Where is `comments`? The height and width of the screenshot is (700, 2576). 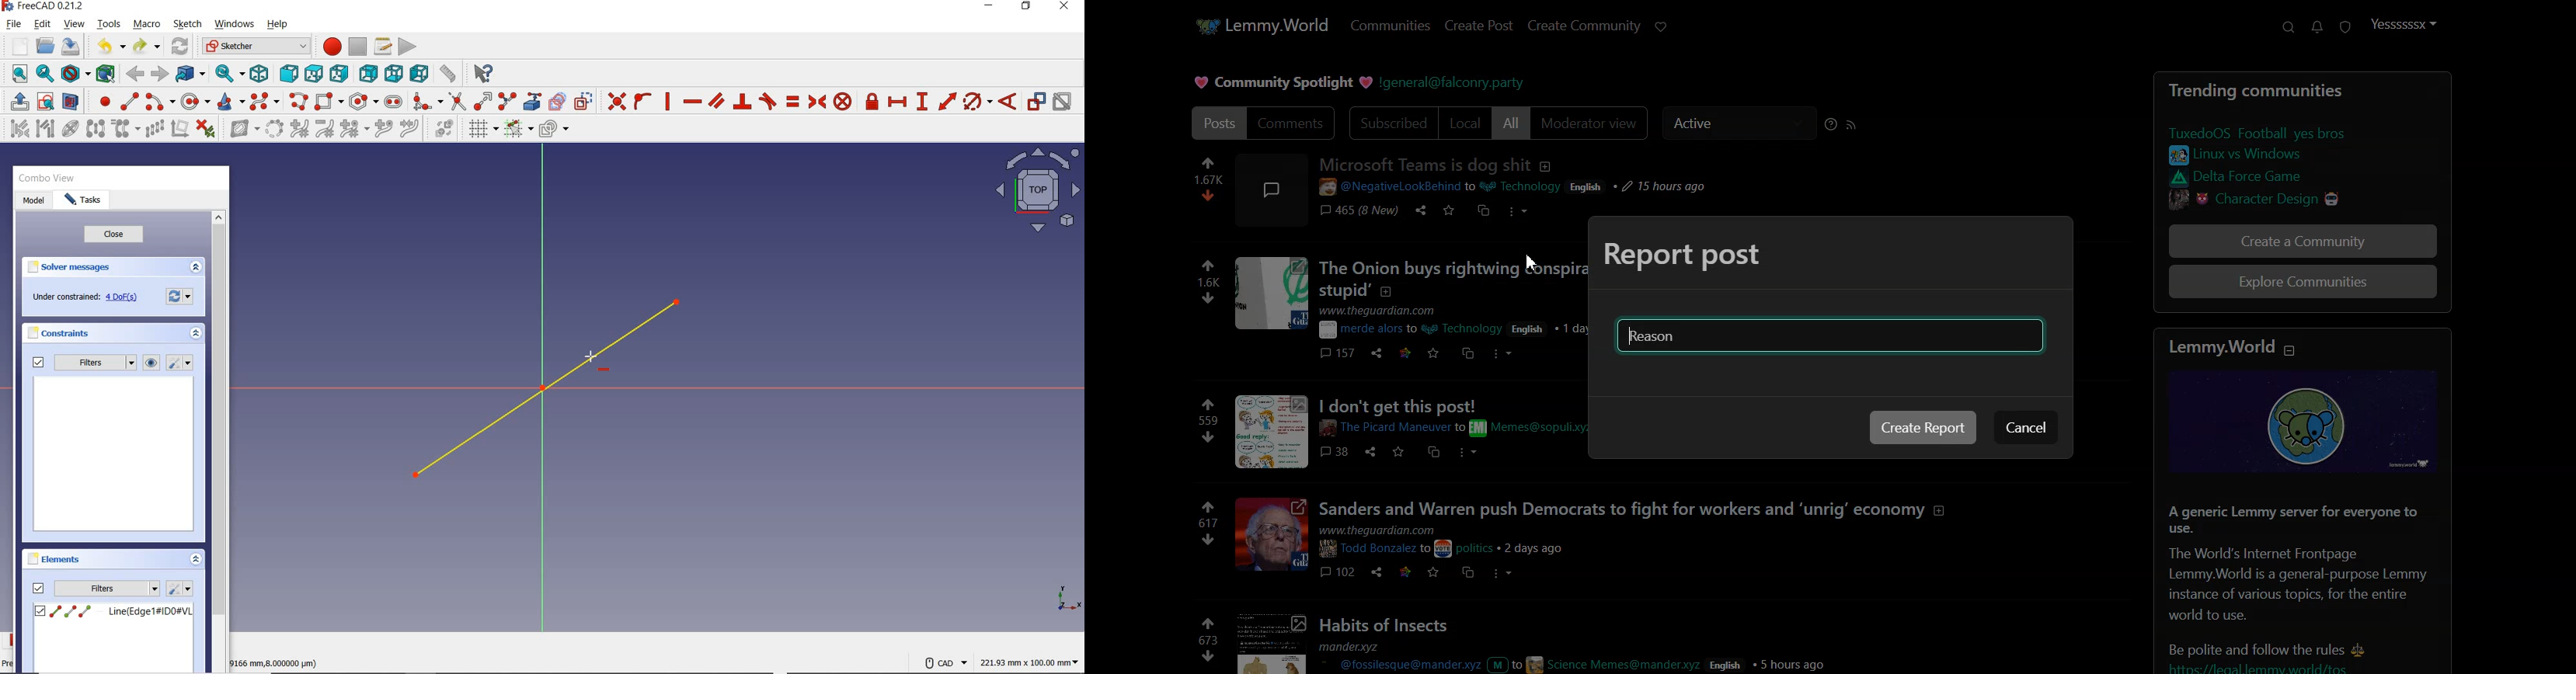 comments is located at coordinates (1359, 212).